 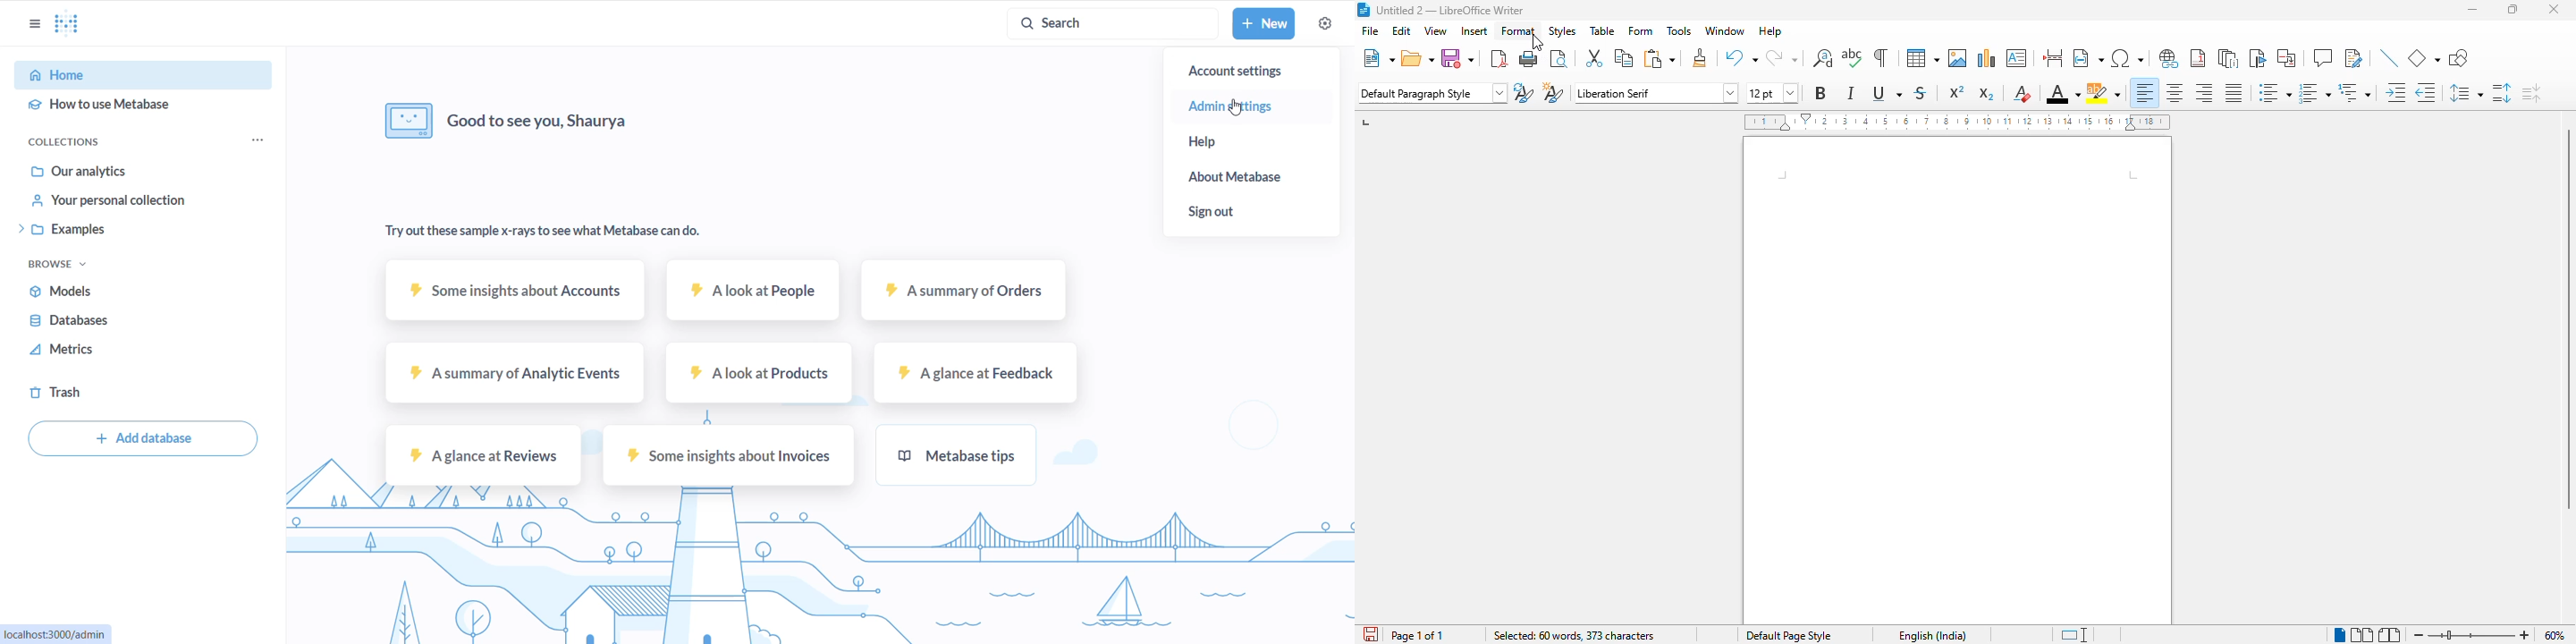 What do you see at coordinates (1418, 58) in the screenshot?
I see `open` at bounding box center [1418, 58].